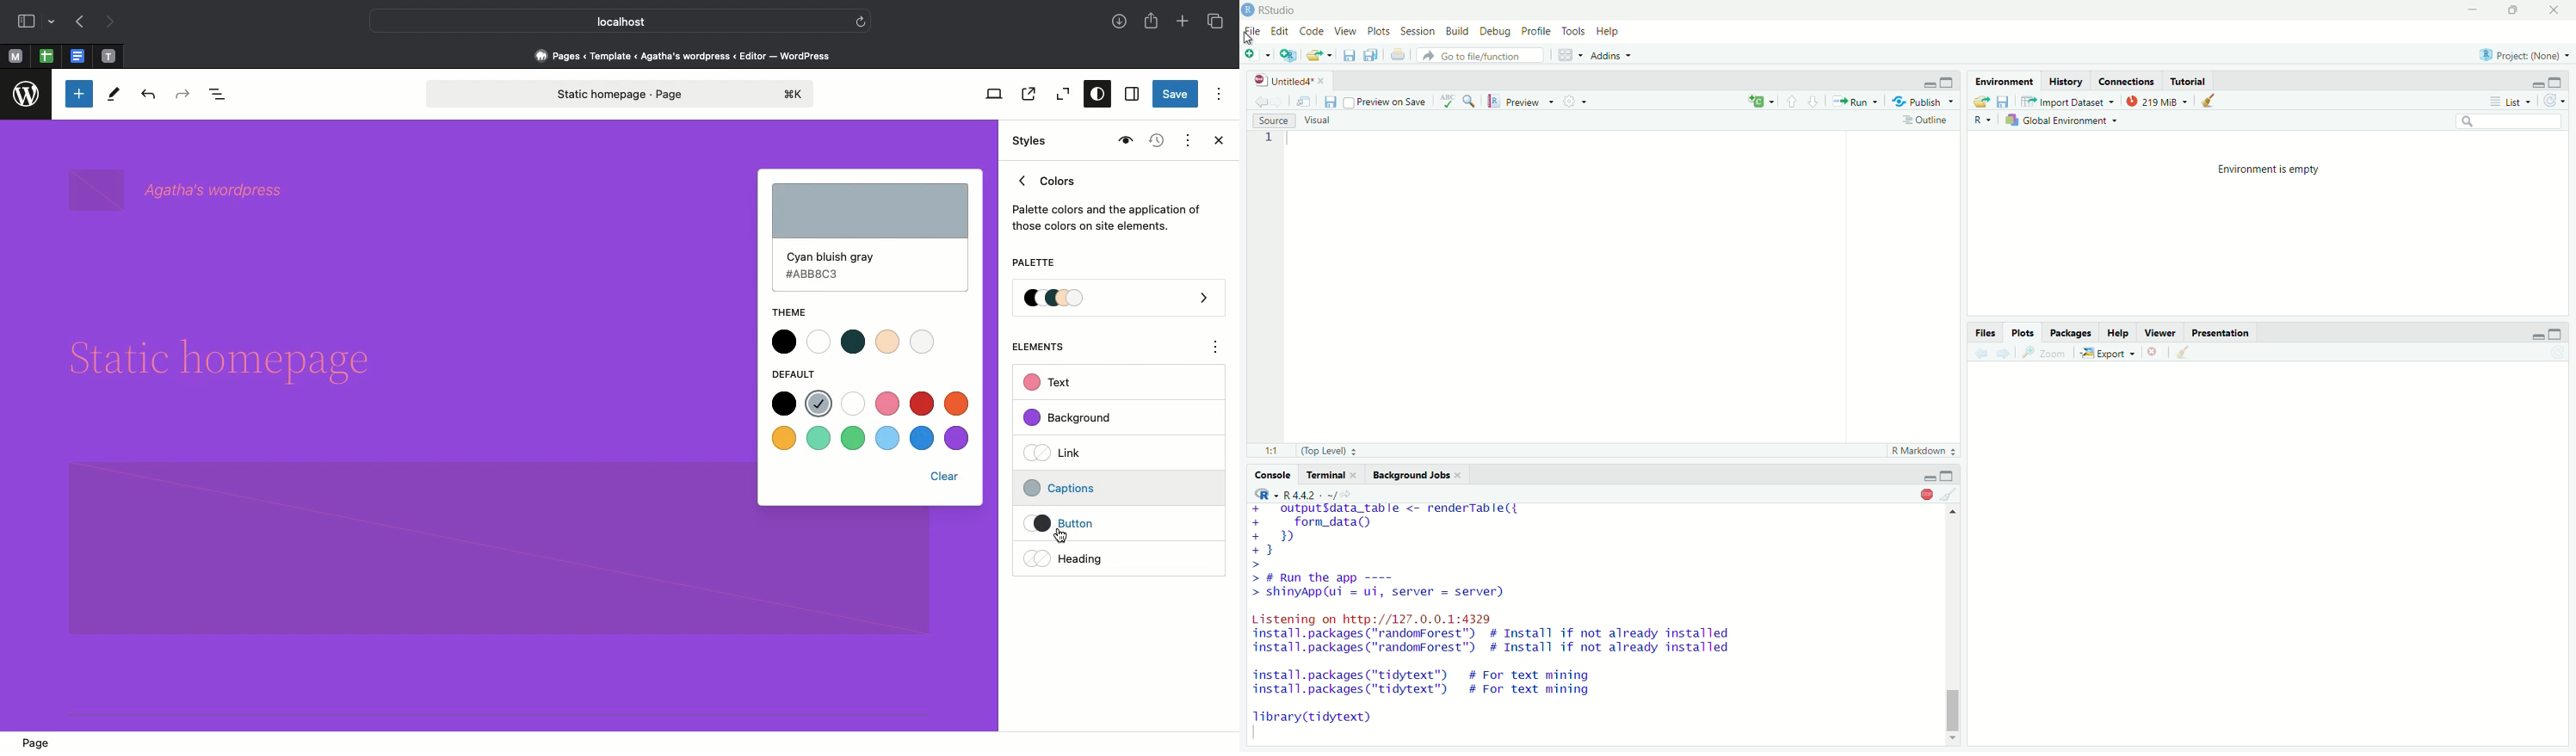 This screenshot has width=2576, height=756. What do you see at coordinates (800, 373) in the screenshot?
I see `Default` at bounding box center [800, 373].